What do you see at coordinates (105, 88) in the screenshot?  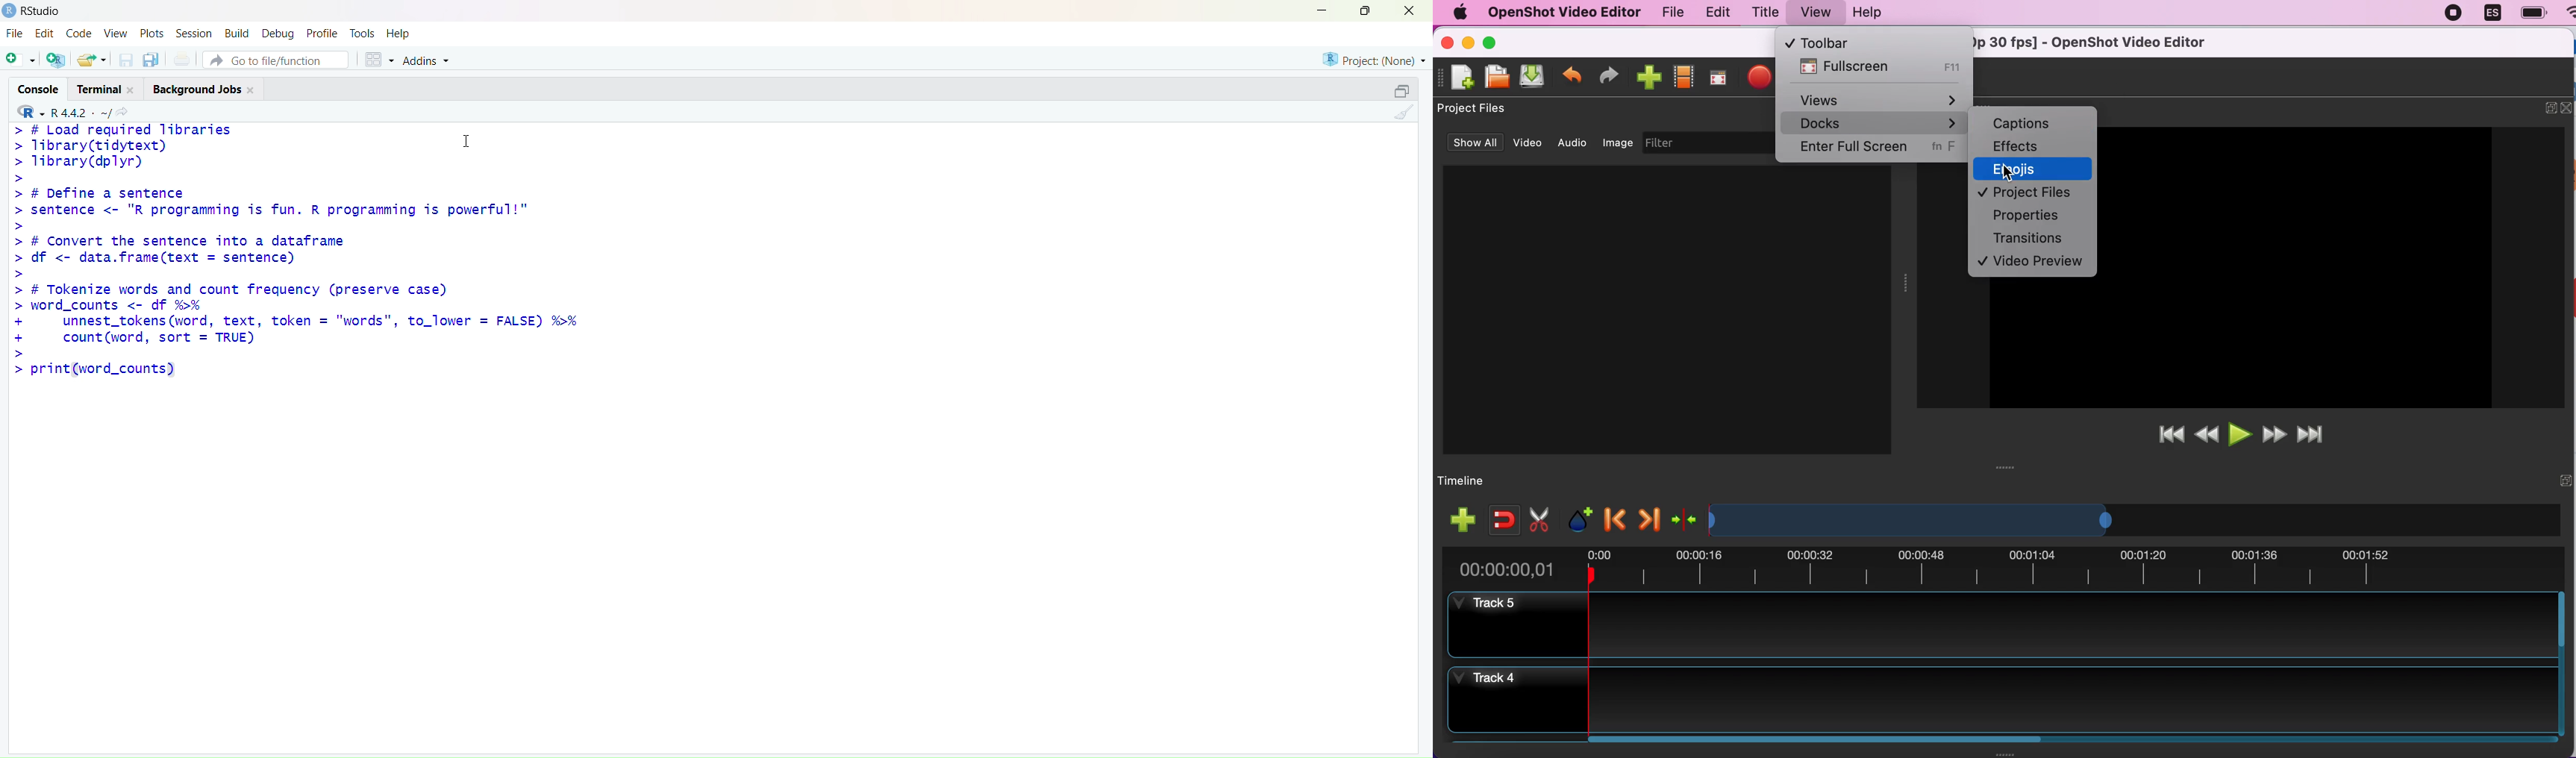 I see `terminal` at bounding box center [105, 88].